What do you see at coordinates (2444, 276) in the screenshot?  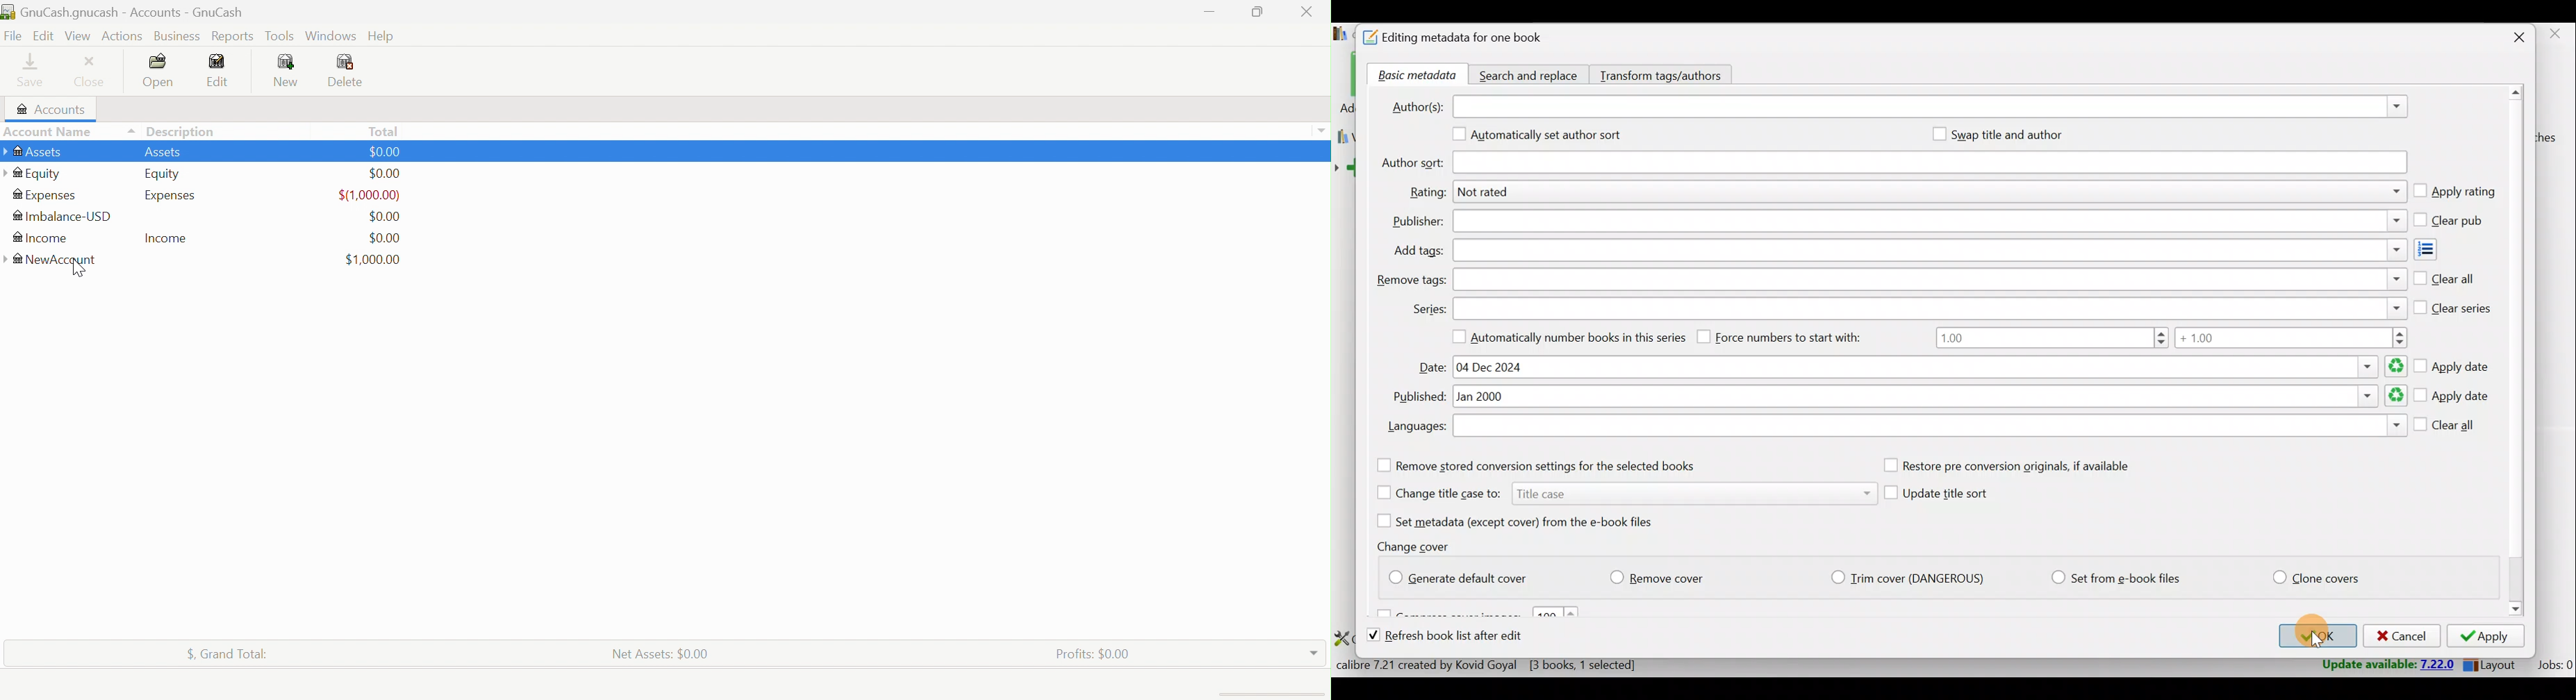 I see `Clear all` at bounding box center [2444, 276].